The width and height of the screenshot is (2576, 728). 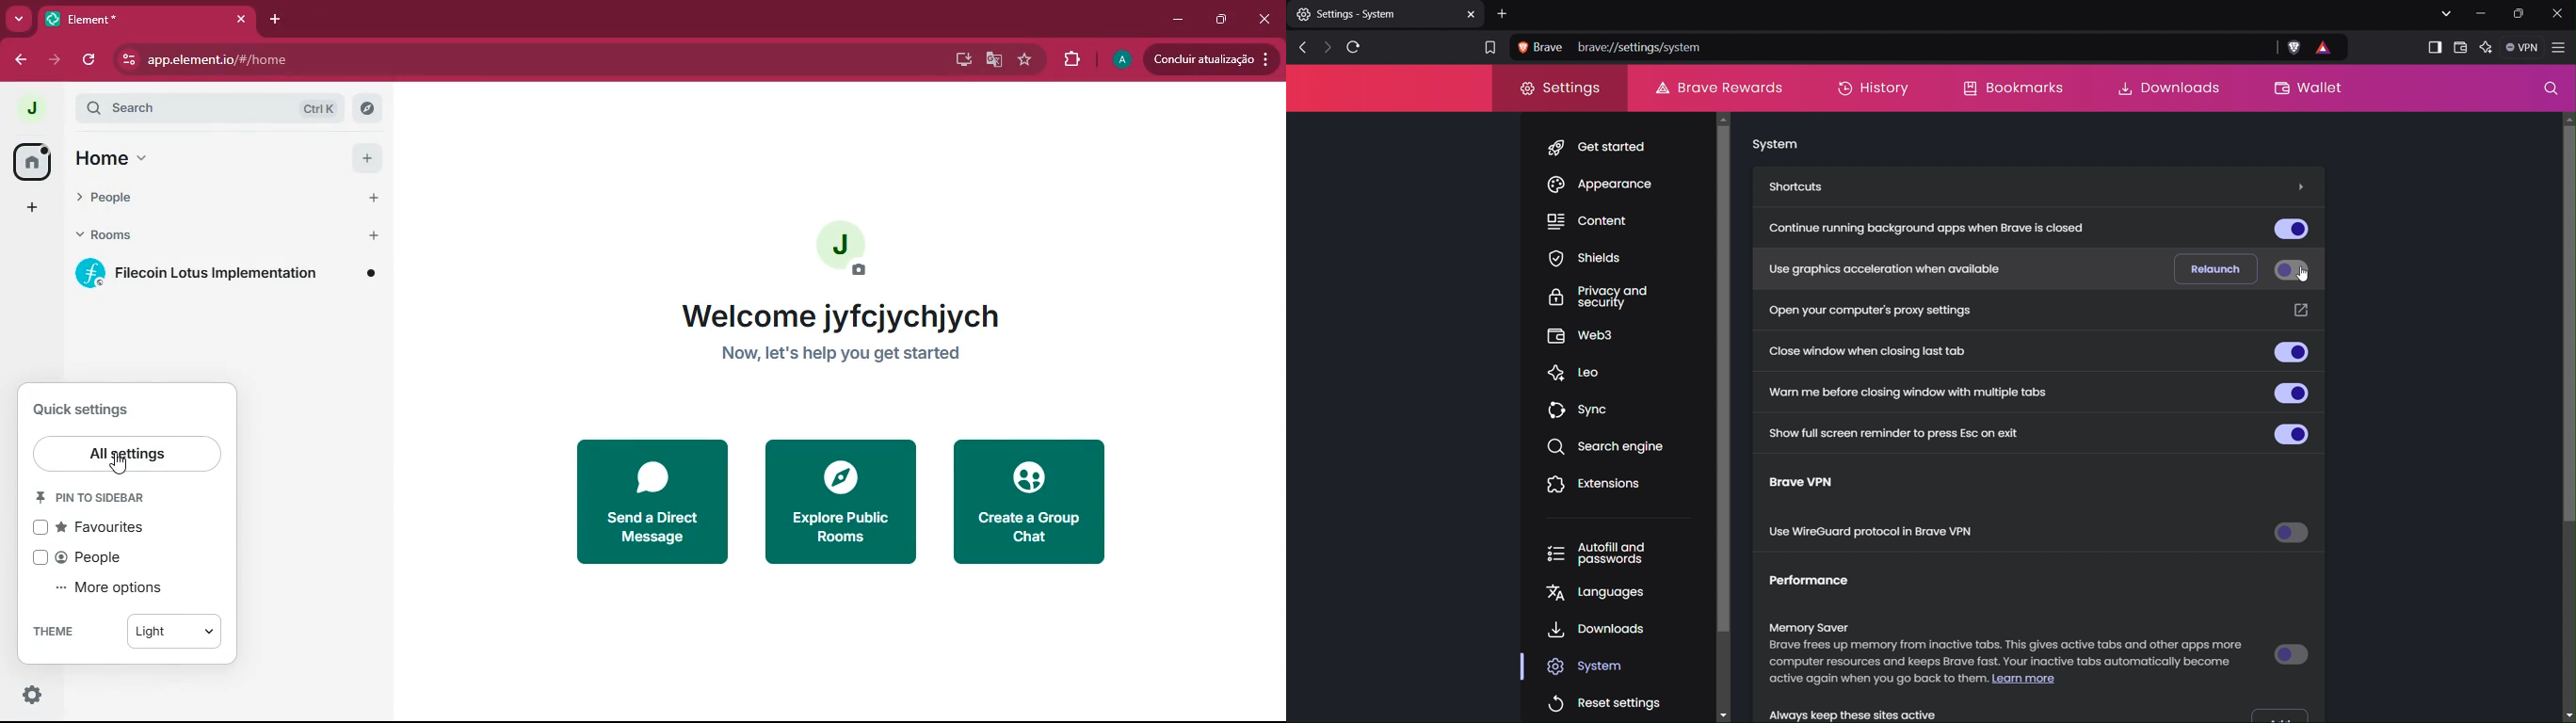 I want to click on extensions, so click(x=1071, y=60).